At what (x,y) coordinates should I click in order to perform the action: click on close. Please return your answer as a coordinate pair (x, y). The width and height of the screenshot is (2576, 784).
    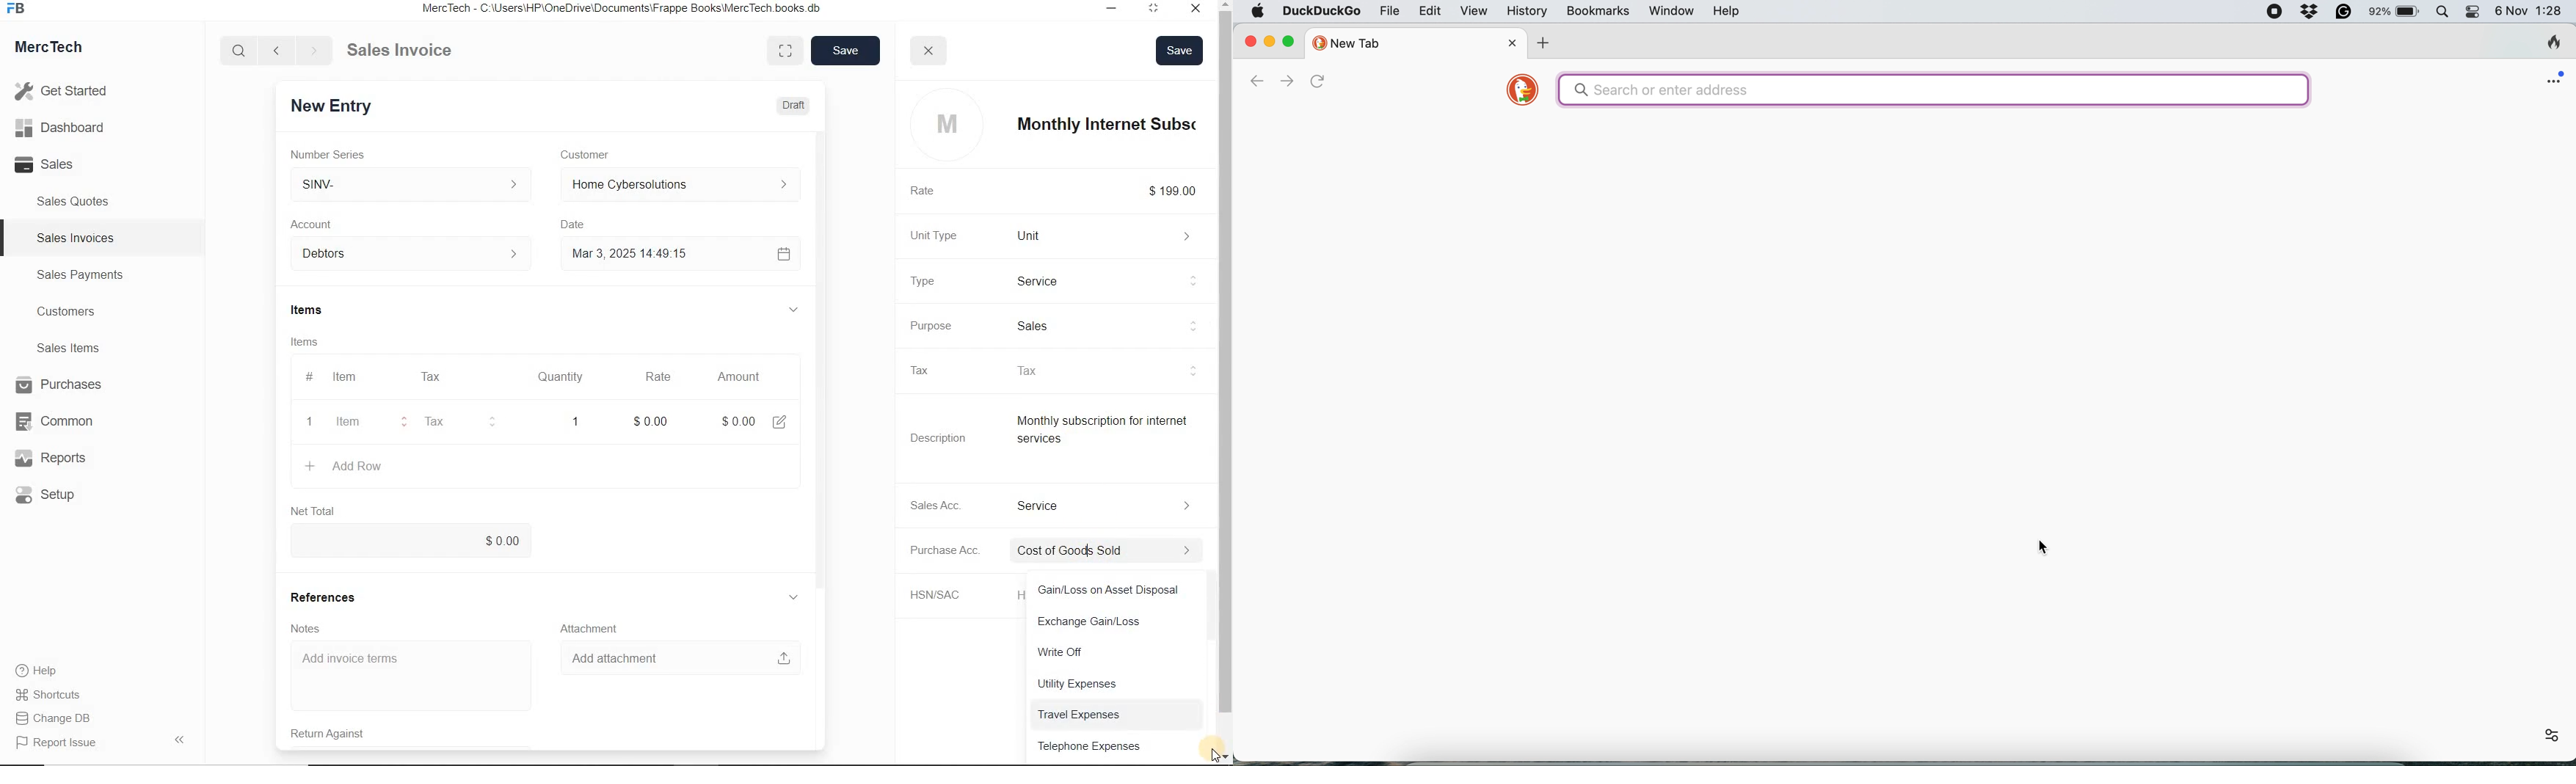
    Looking at the image, I should click on (931, 50).